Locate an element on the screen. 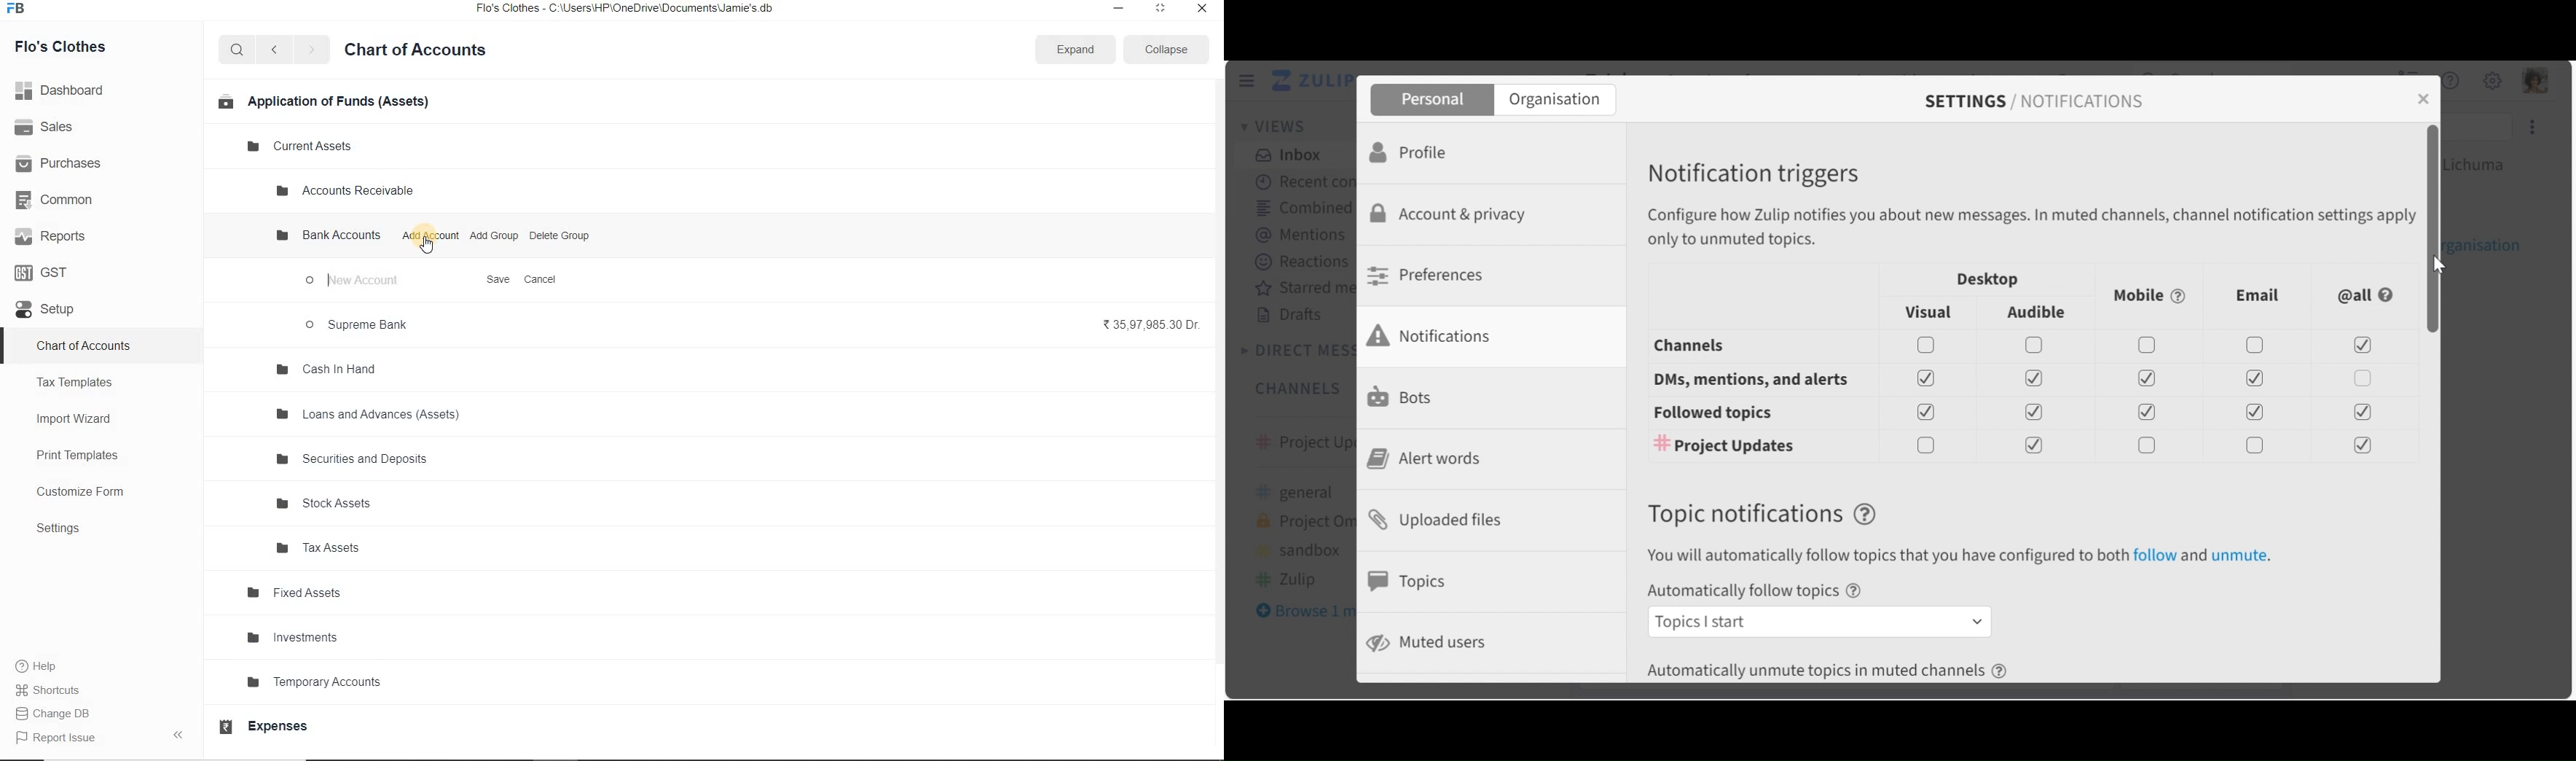 This screenshot has height=784, width=2576. cursor is located at coordinates (428, 251).